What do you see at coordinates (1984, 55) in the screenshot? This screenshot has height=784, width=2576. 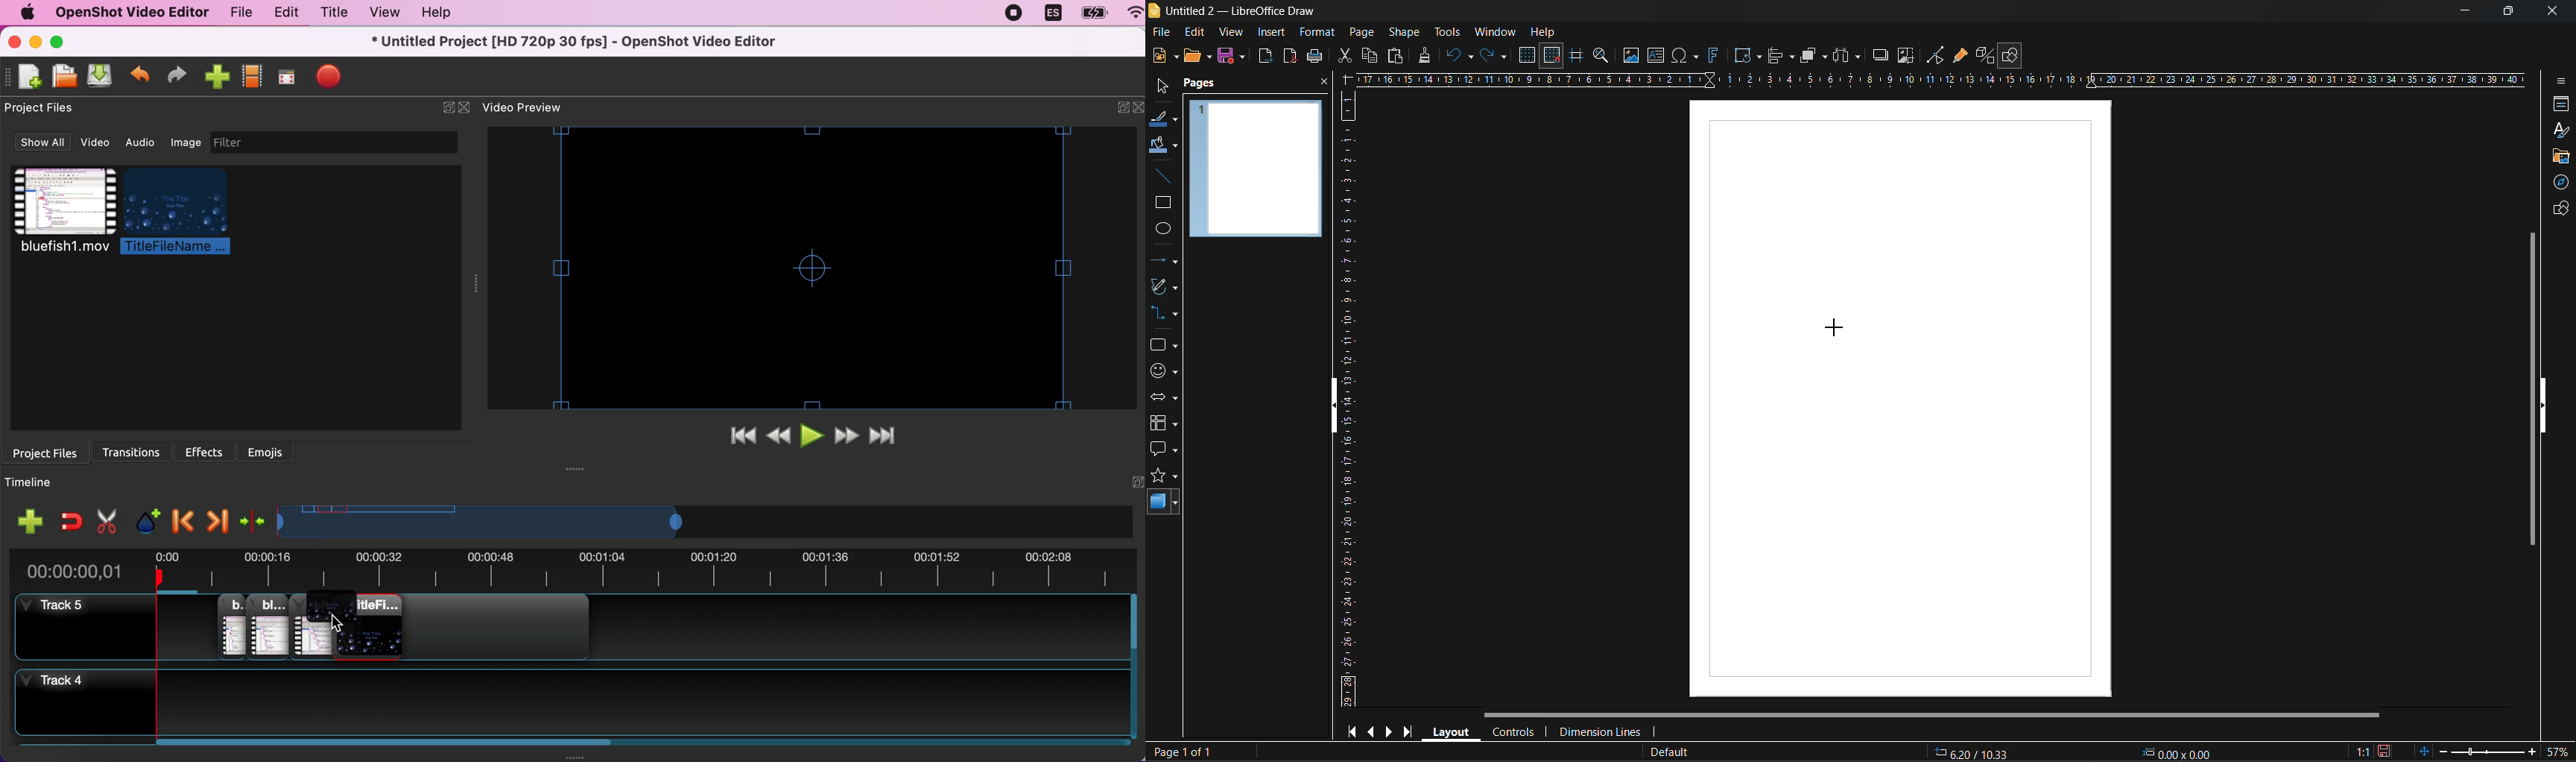 I see `toggle extrusion` at bounding box center [1984, 55].